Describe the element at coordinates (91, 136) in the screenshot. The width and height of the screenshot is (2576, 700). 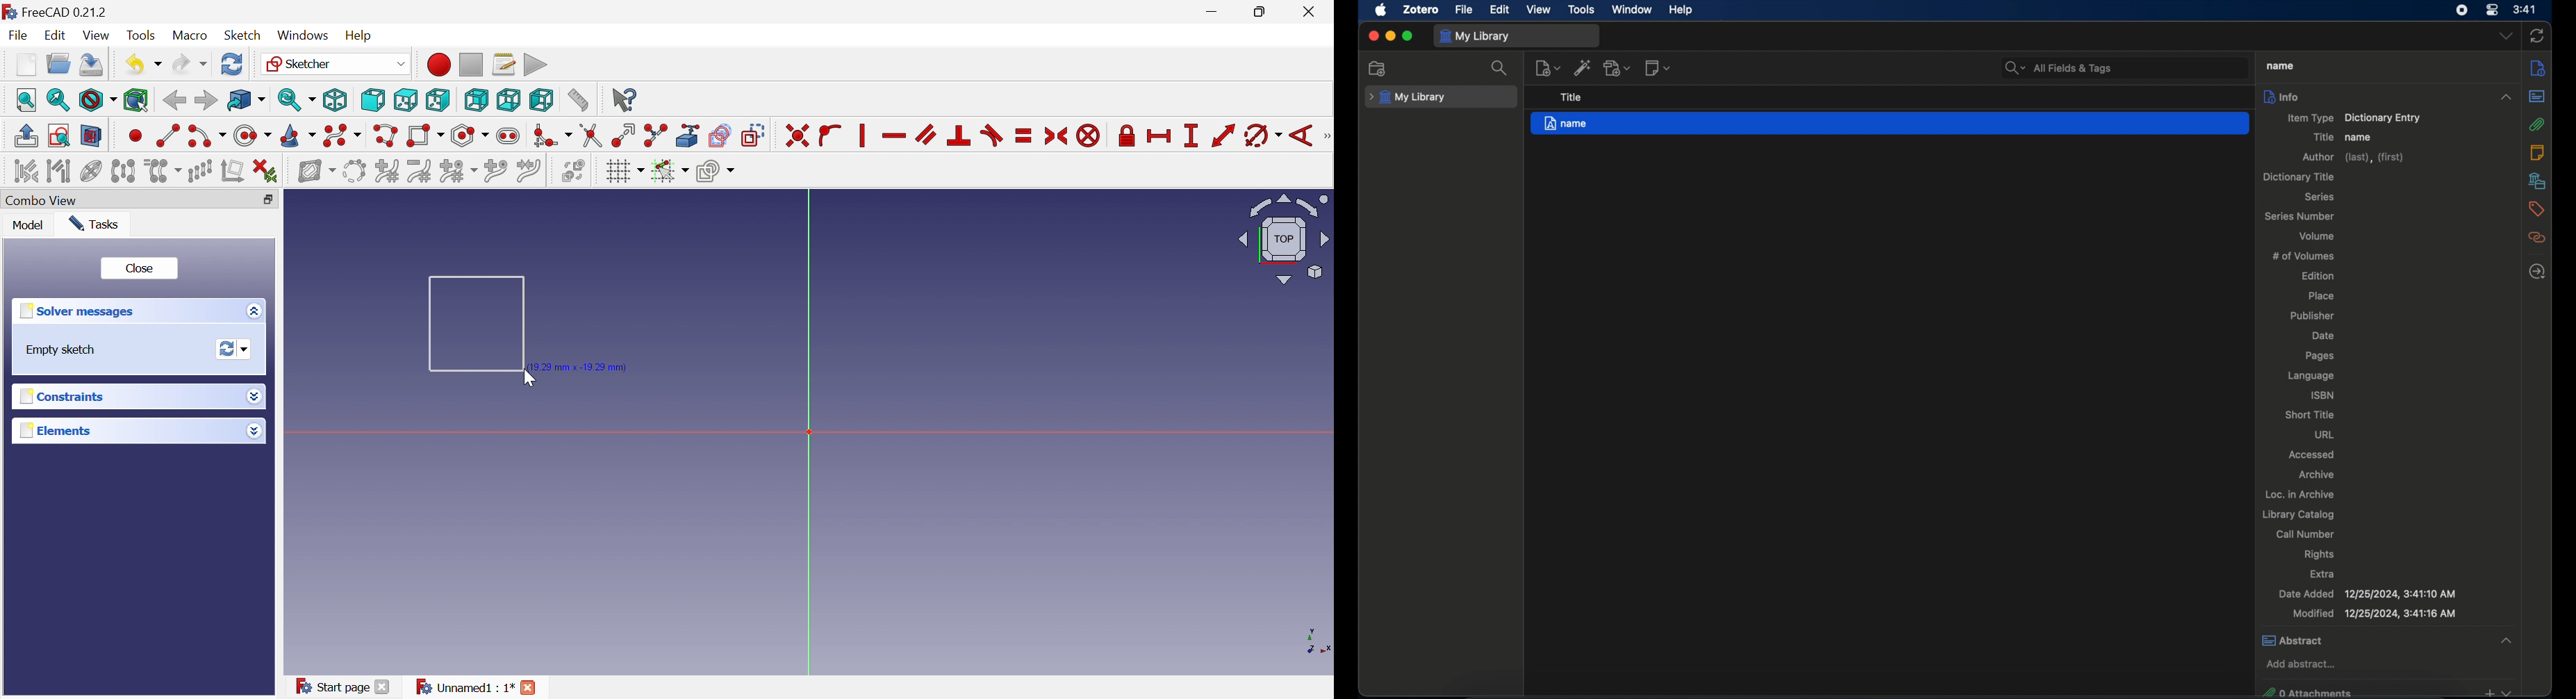
I see `View section` at that location.